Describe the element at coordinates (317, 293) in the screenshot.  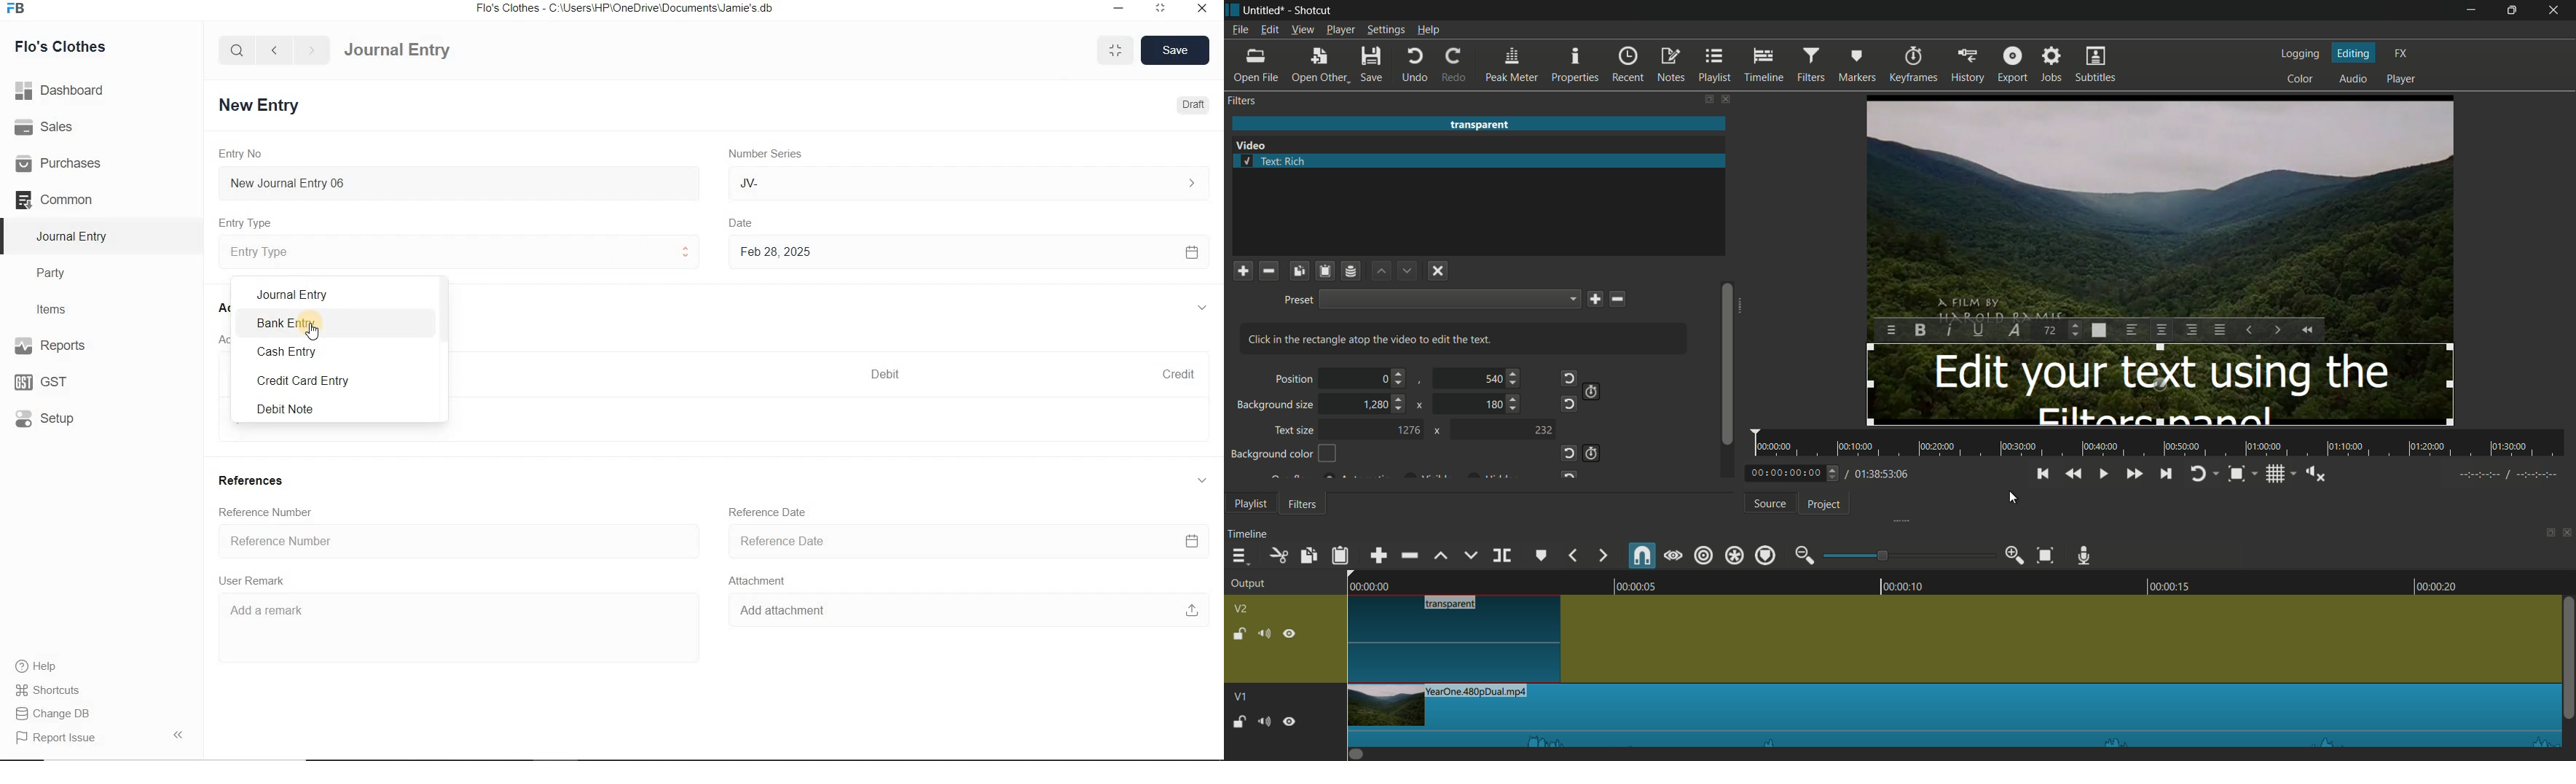
I see `Journal Entry` at that location.